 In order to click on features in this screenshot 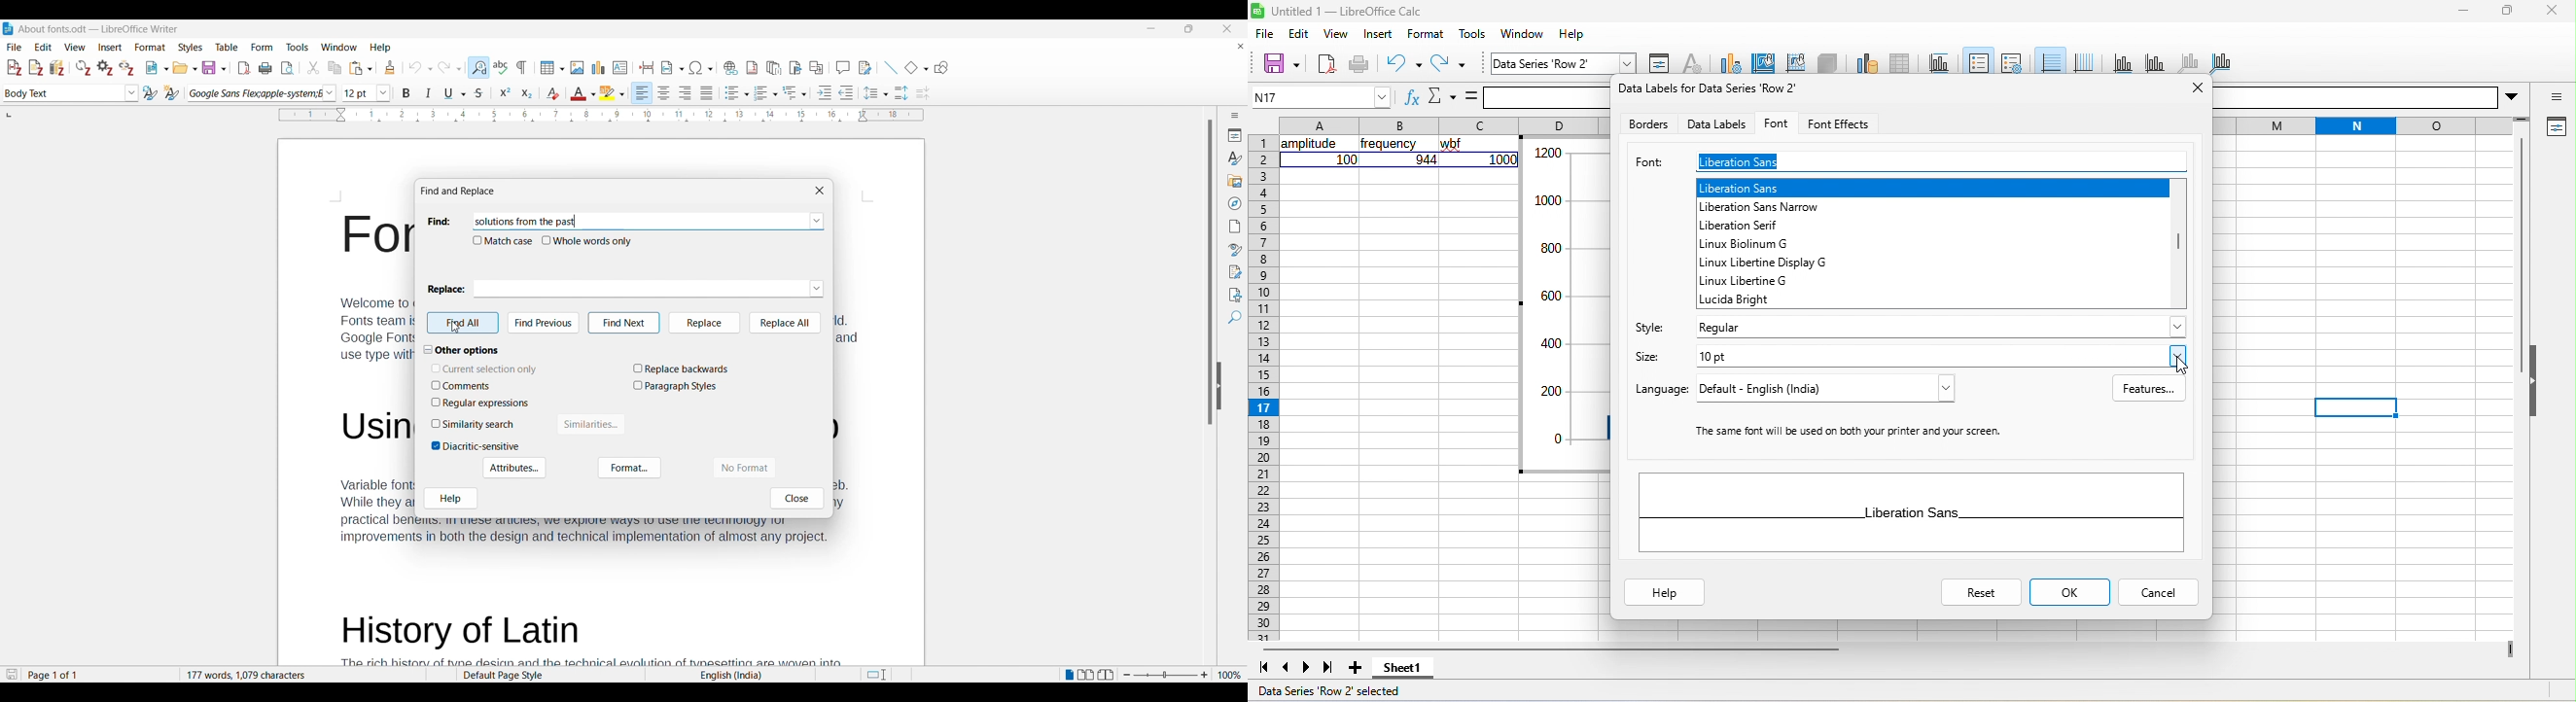, I will do `click(2148, 390)`.